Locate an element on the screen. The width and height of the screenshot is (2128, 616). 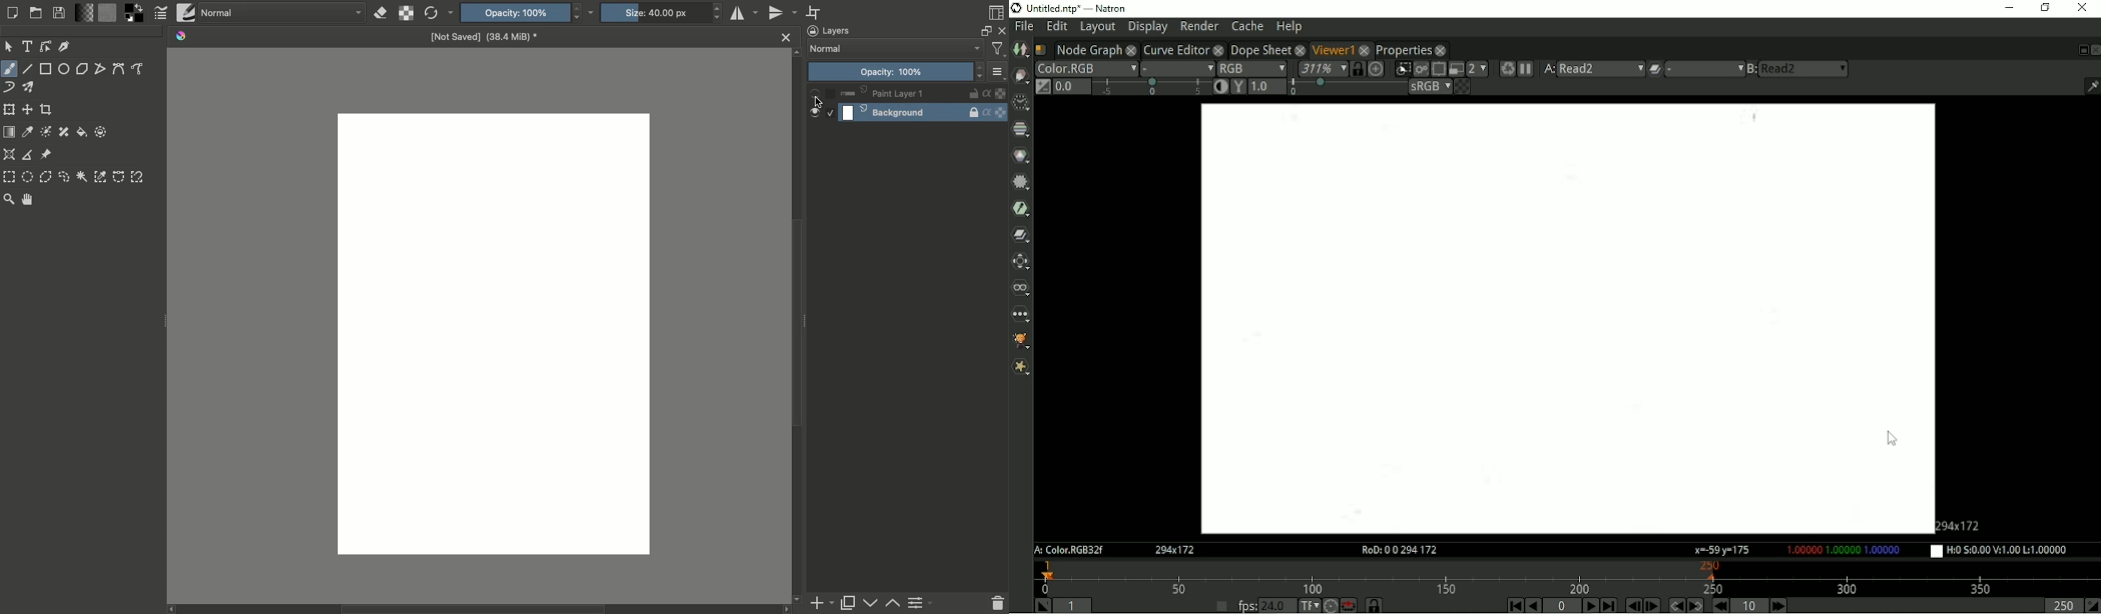
Bézier curve is located at coordinates (121, 70).